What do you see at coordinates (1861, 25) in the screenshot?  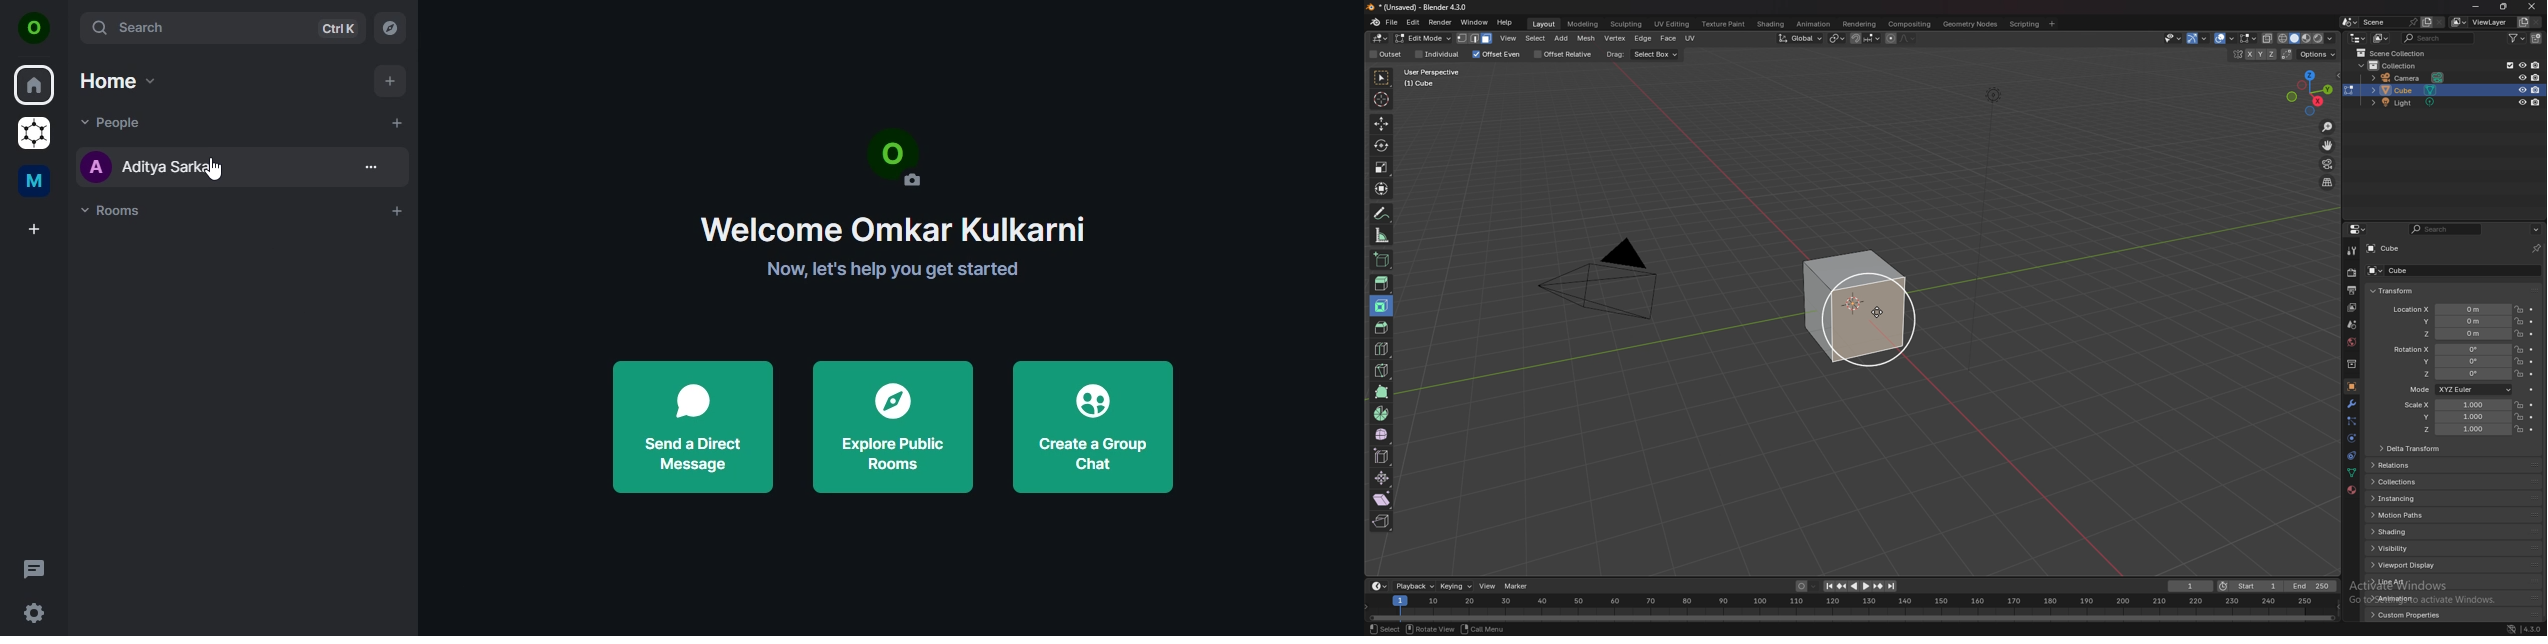 I see `rendering` at bounding box center [1861, 25].